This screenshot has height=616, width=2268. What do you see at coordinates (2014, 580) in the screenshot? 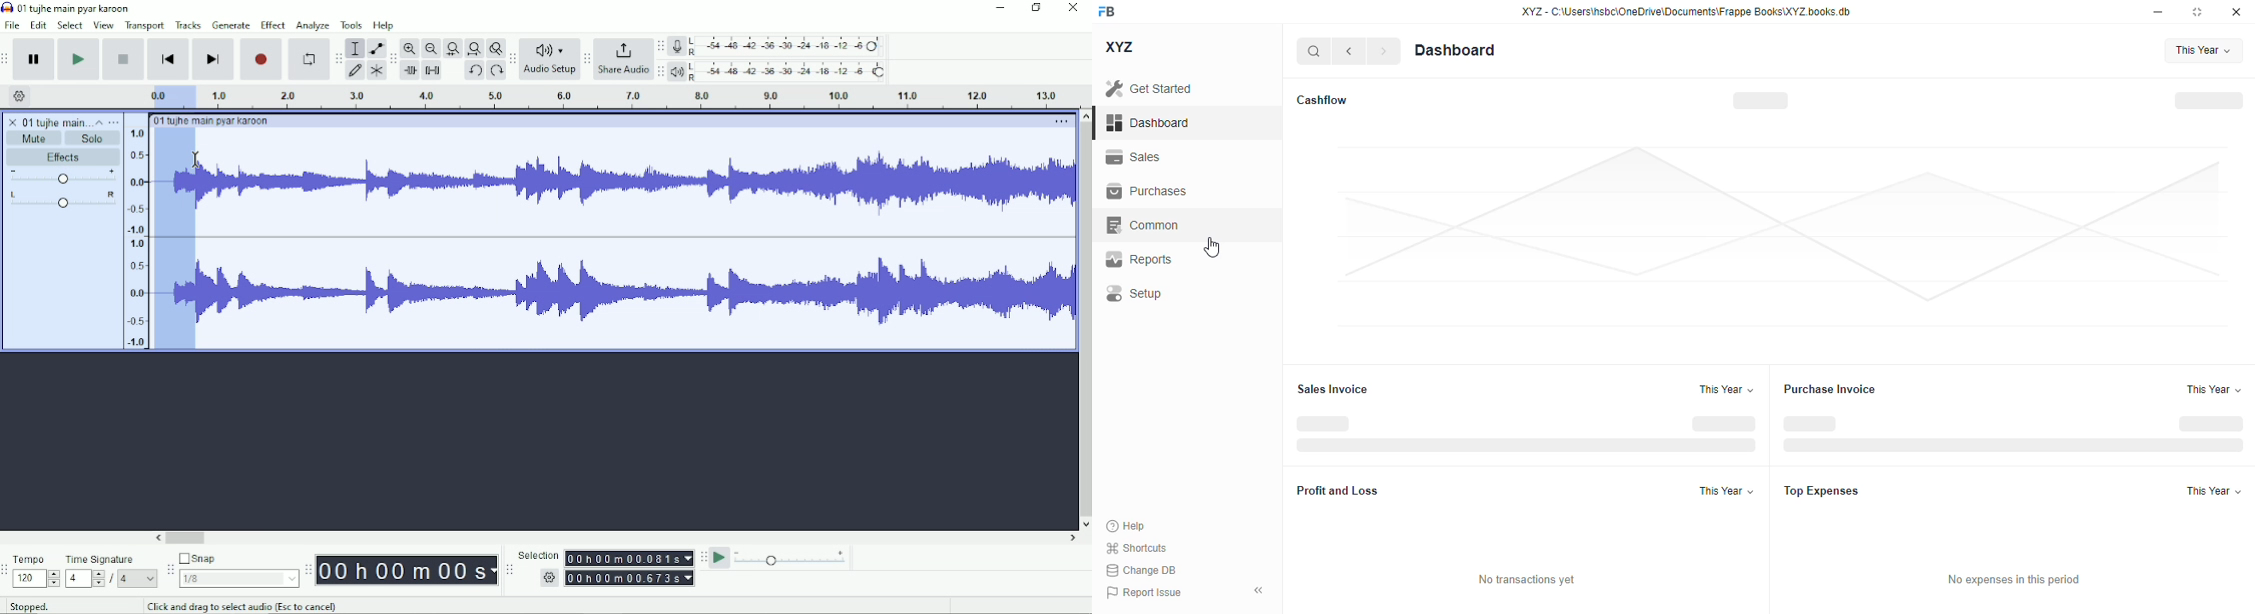
I see `no expenses in this period` at bounding box center [2014, 580].